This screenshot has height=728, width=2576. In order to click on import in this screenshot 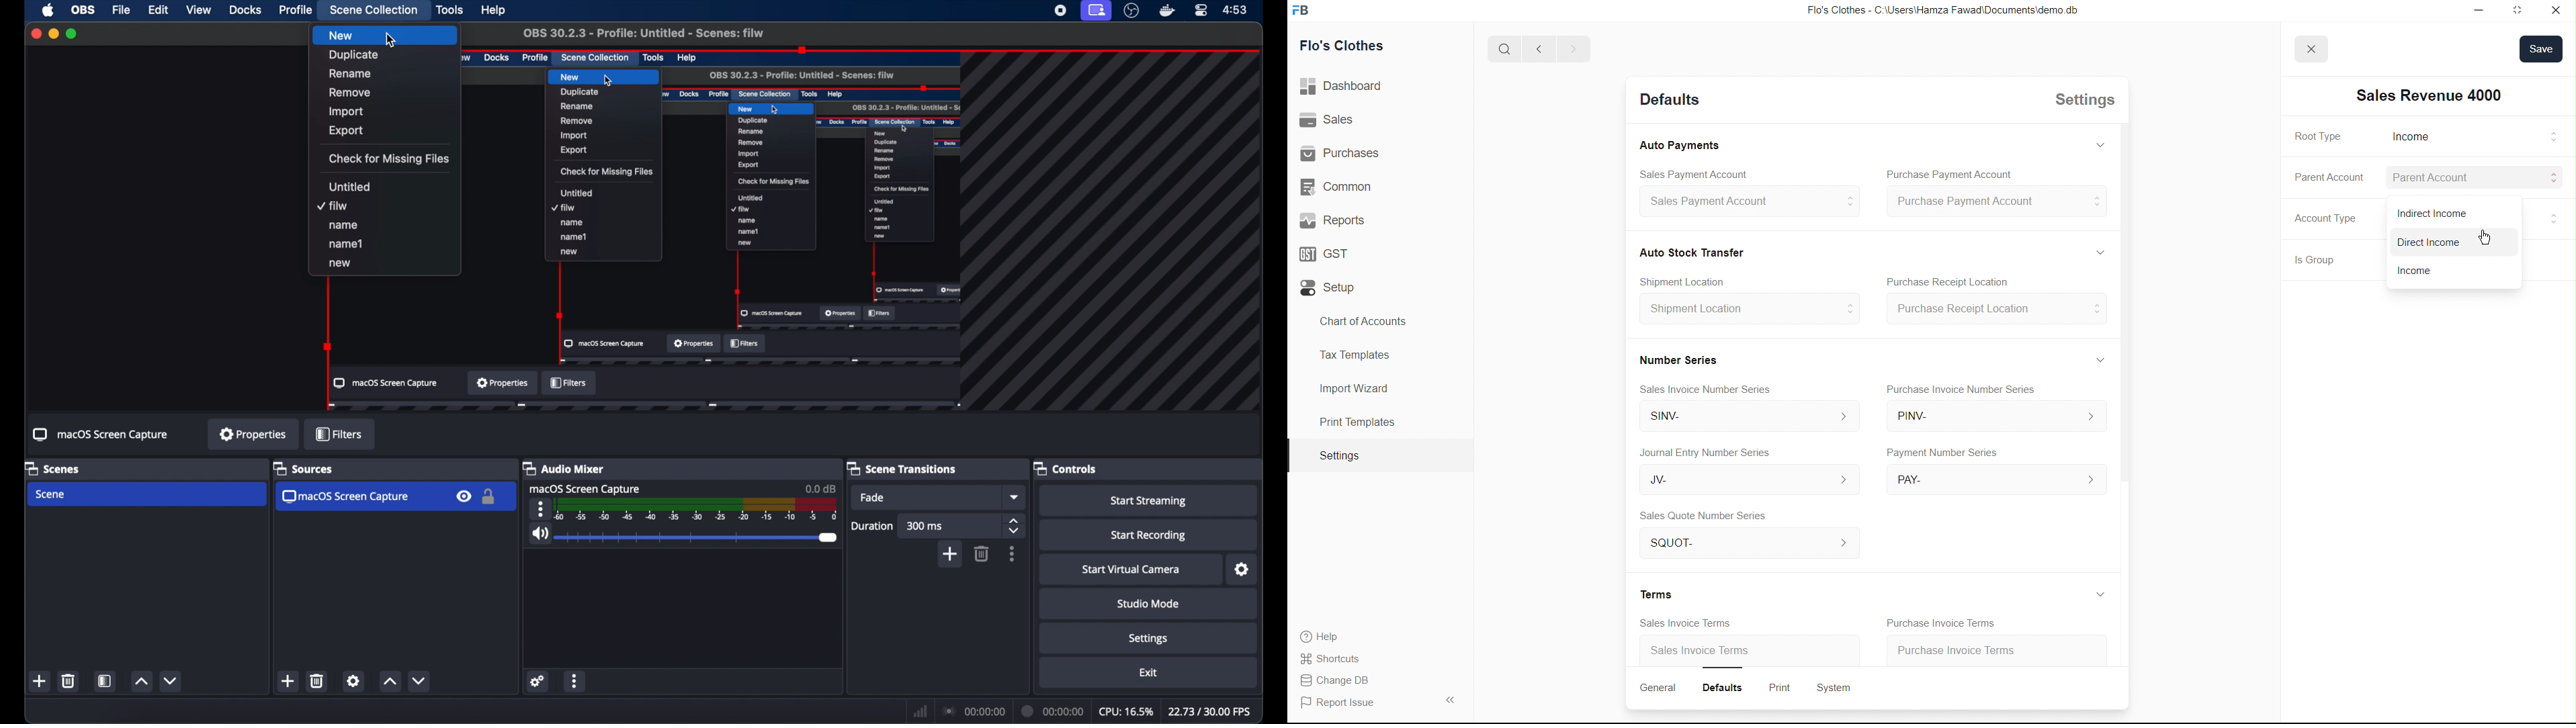, I will do `click(346, 111)`.